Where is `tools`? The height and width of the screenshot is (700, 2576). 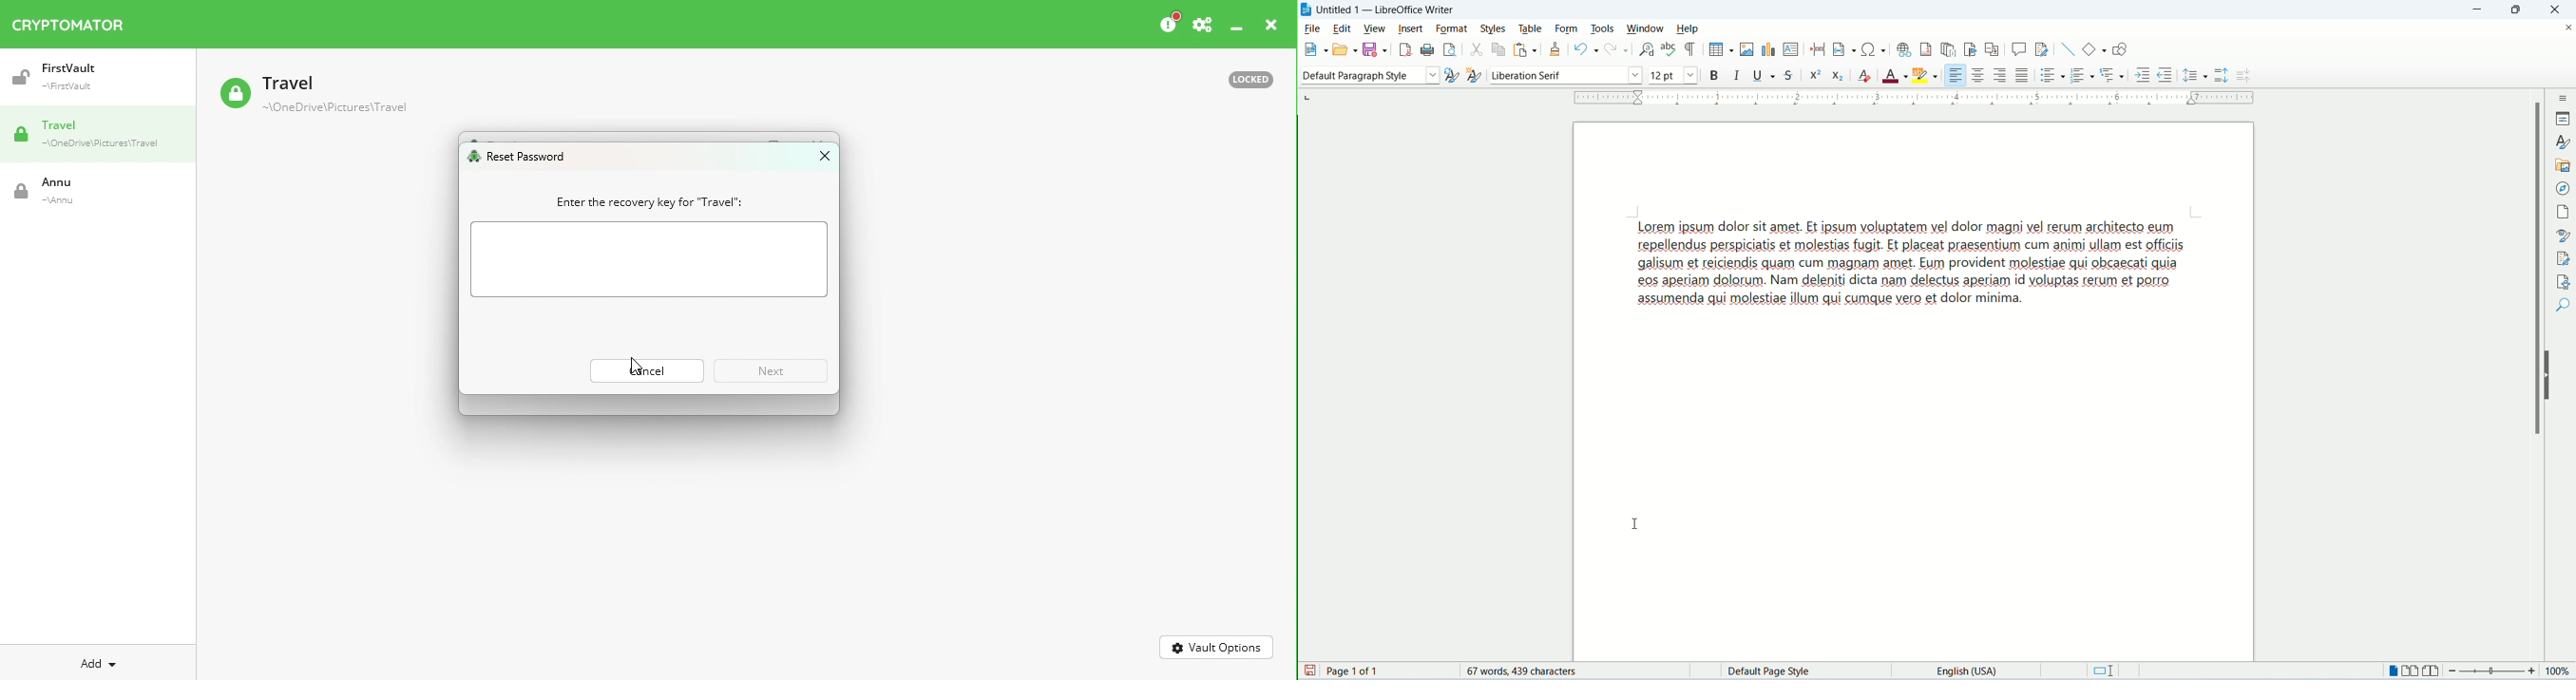
tools is located at coordinates (1603, 28).